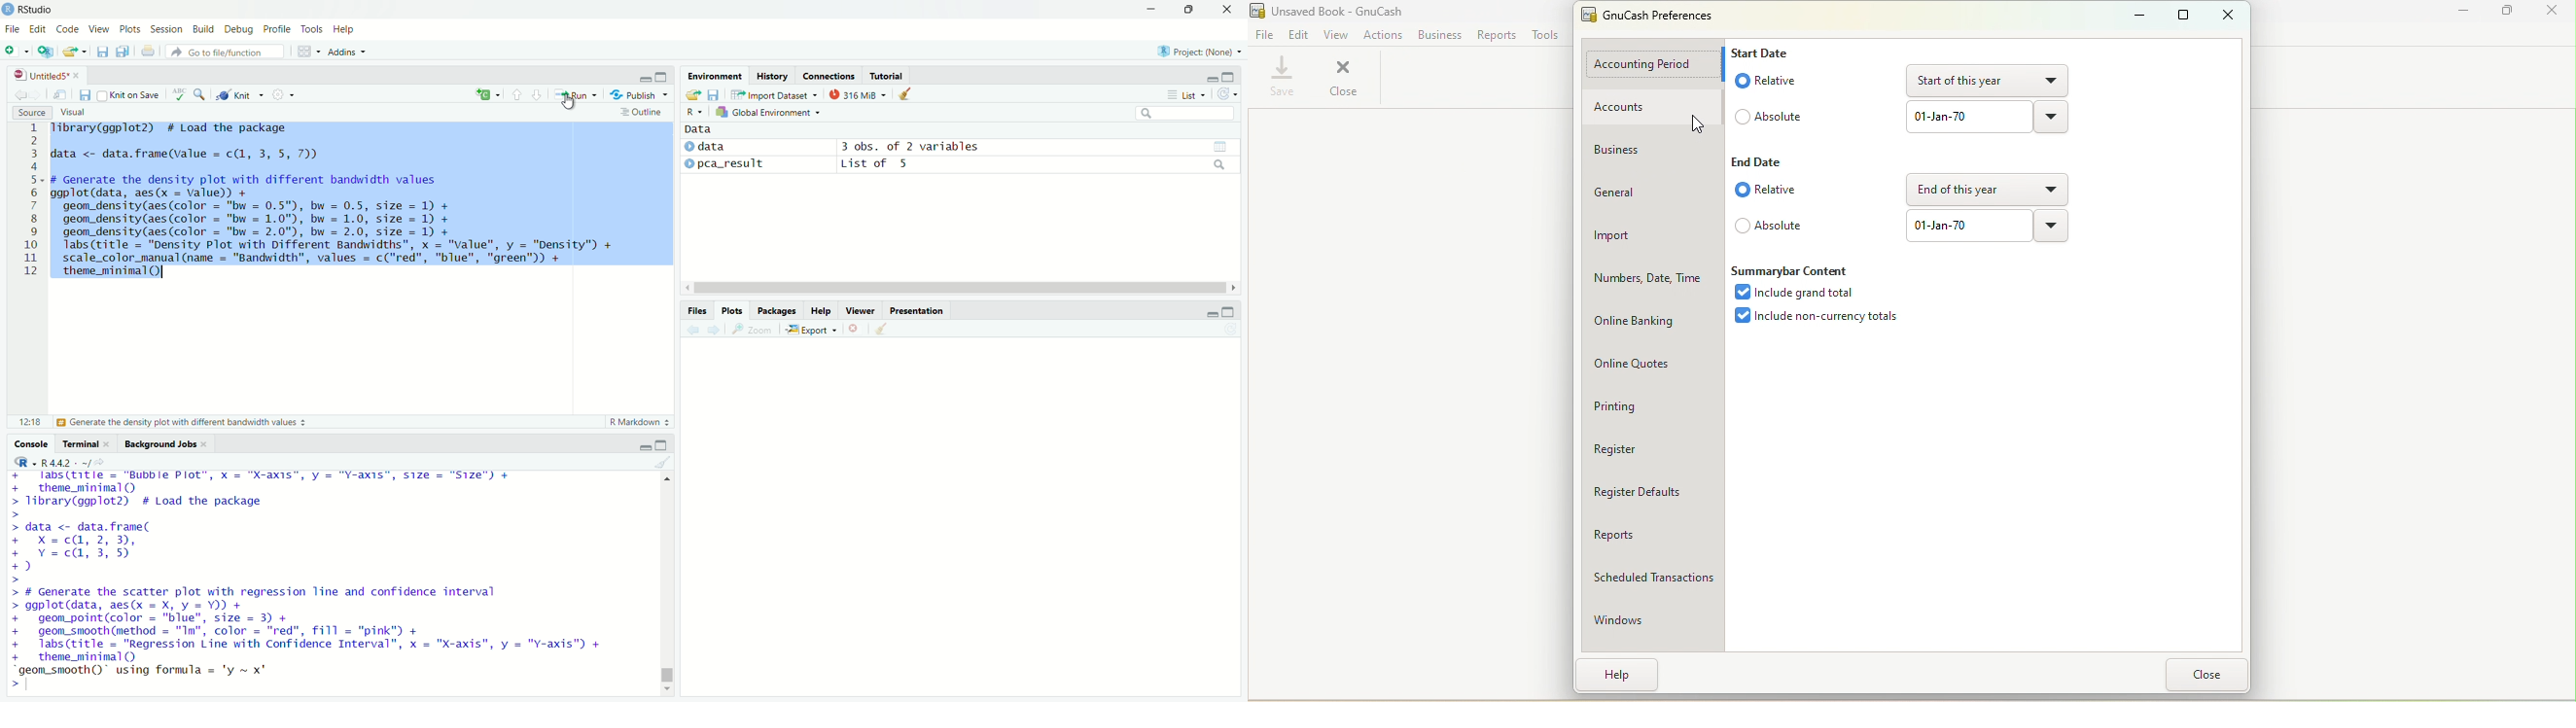  What do you see at coordinates (1227, 94) in the screenshot?
I see `Refresh the list of objects in the environment` at bounding box center [1227, 94].